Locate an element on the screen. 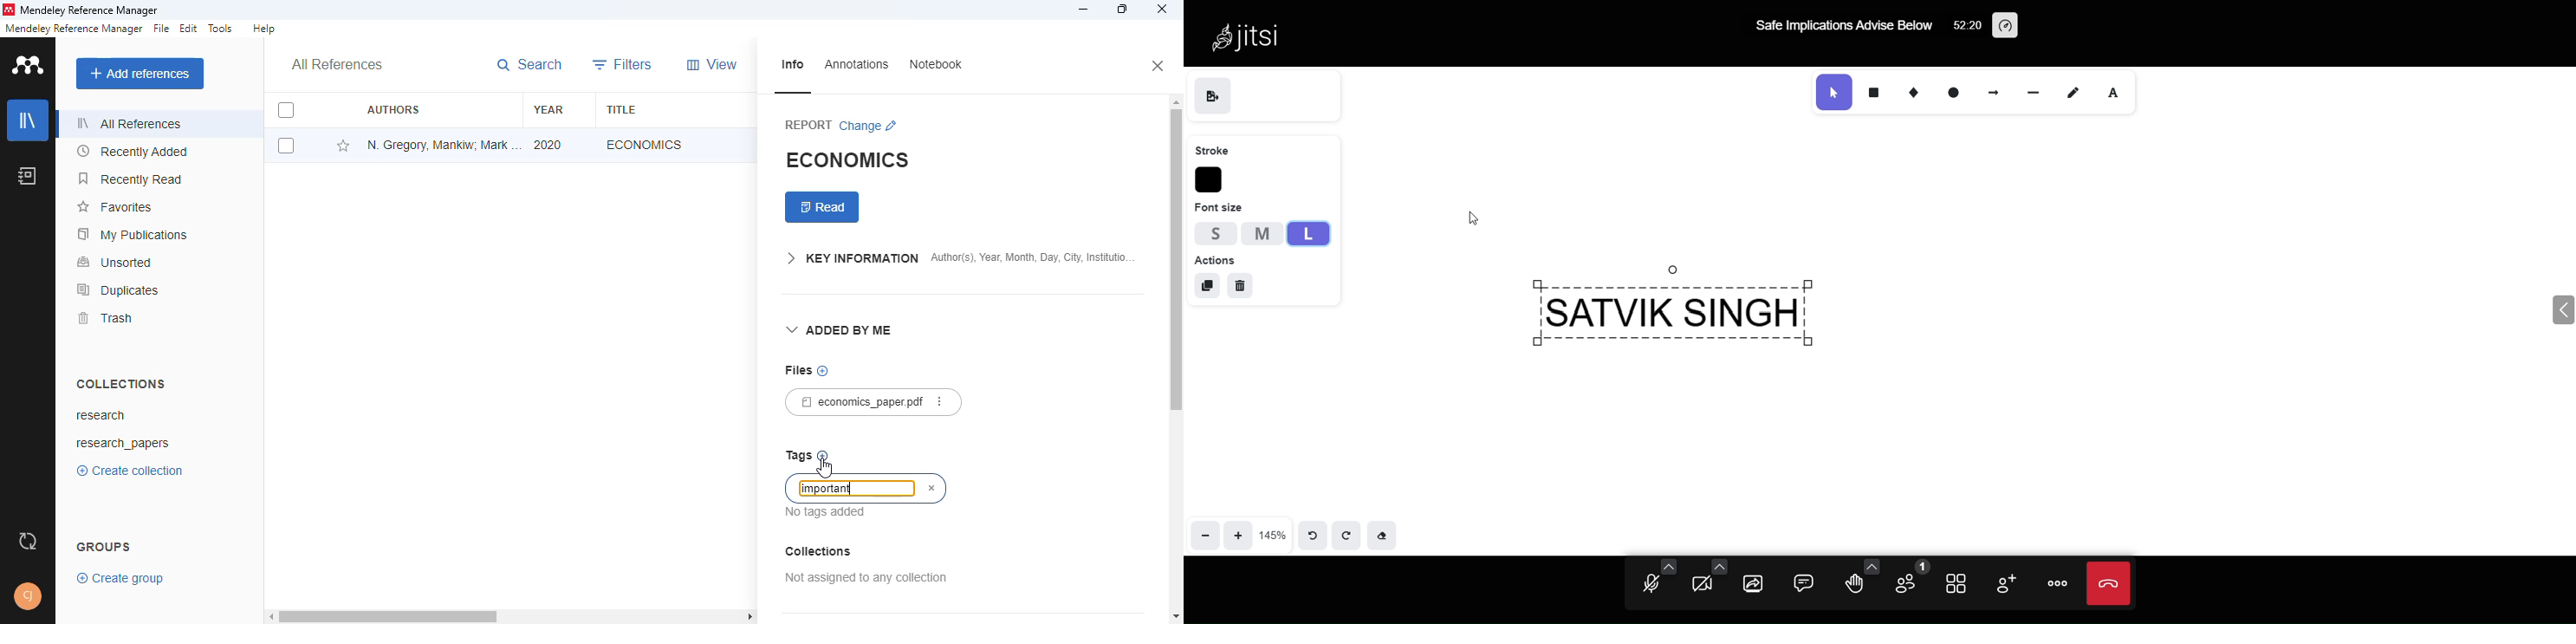  trash is located at coordinates (104, 319).